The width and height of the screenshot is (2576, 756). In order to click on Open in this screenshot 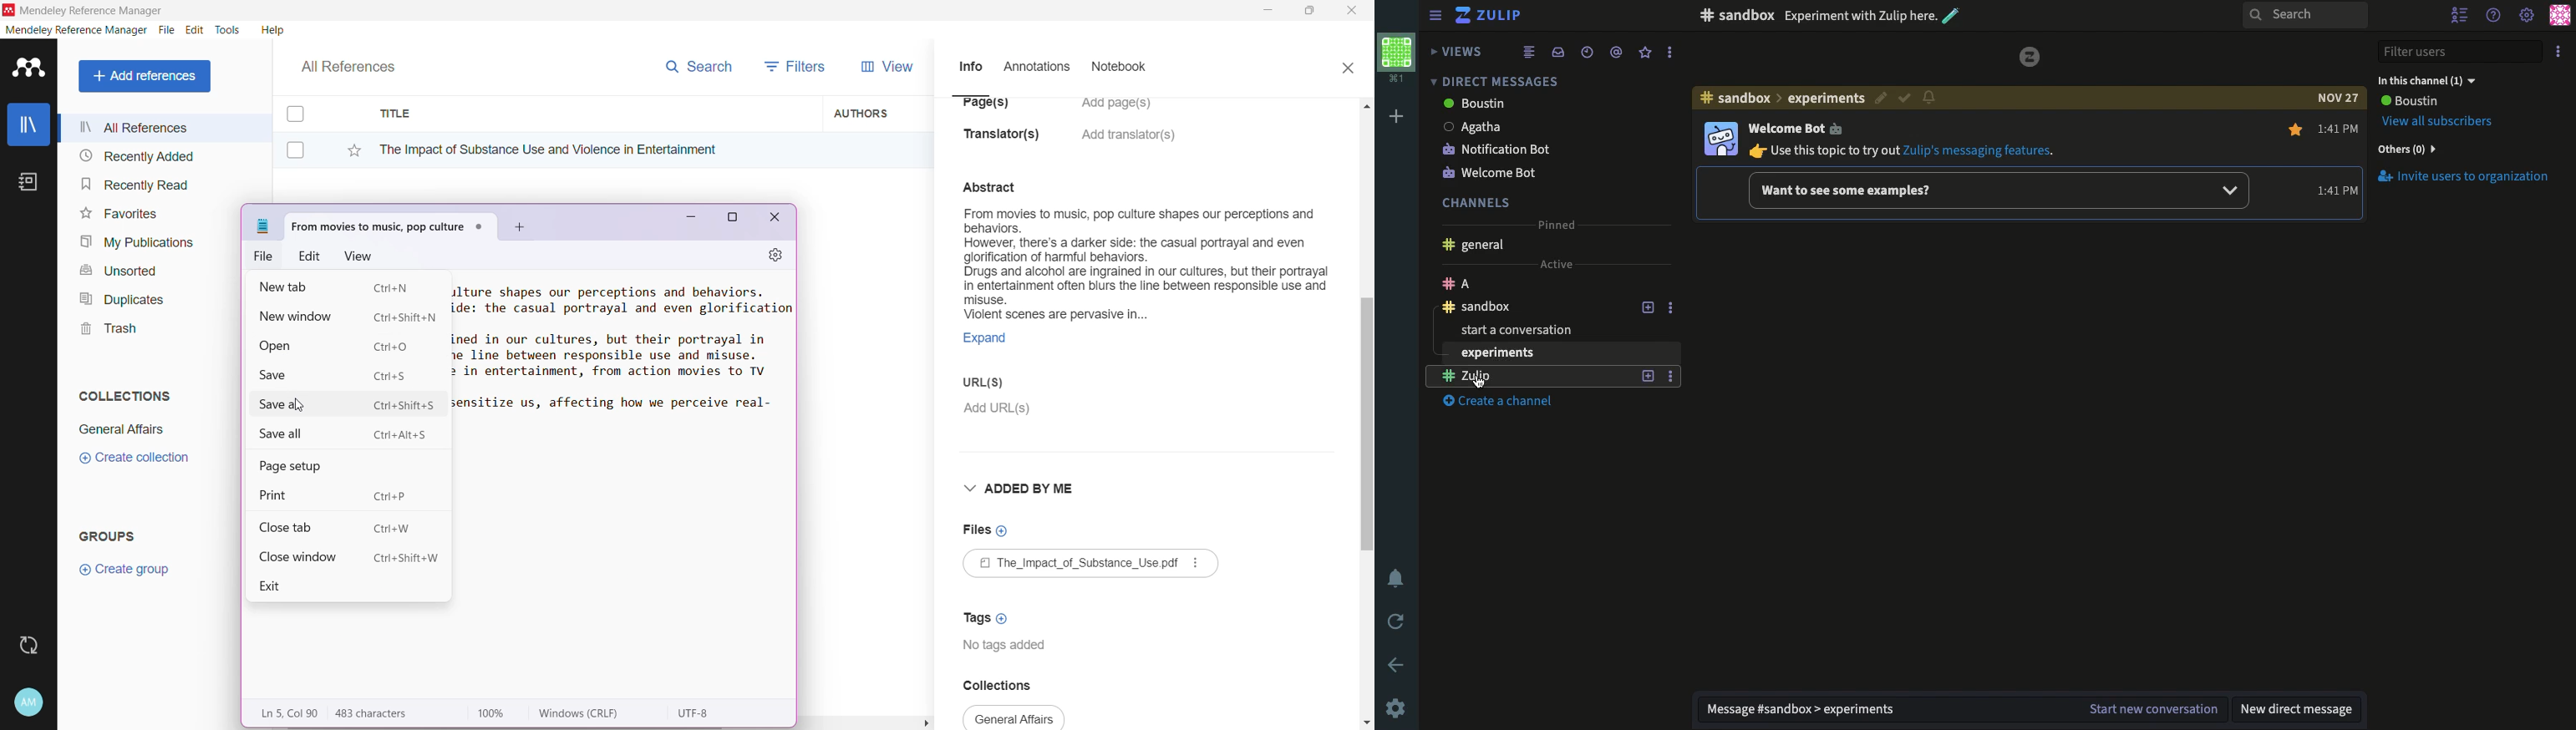, I will do `click(345, 345)`.